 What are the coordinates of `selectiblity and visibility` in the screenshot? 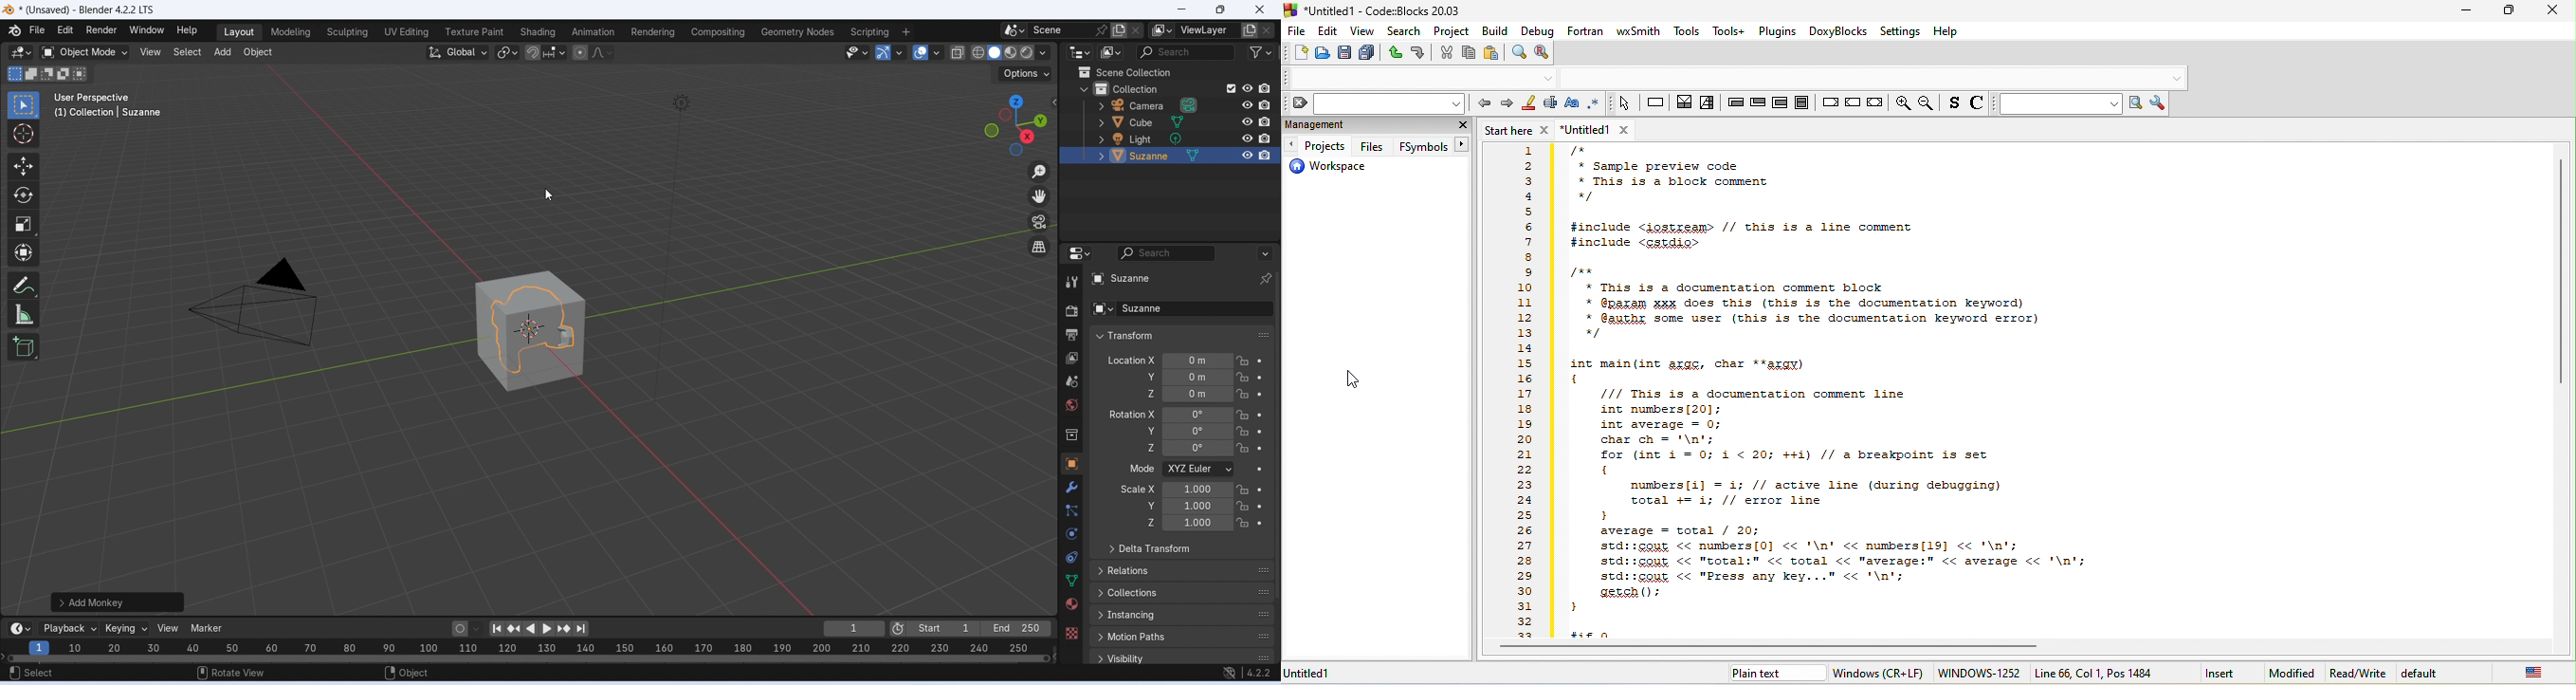 It's located at (858, 52).